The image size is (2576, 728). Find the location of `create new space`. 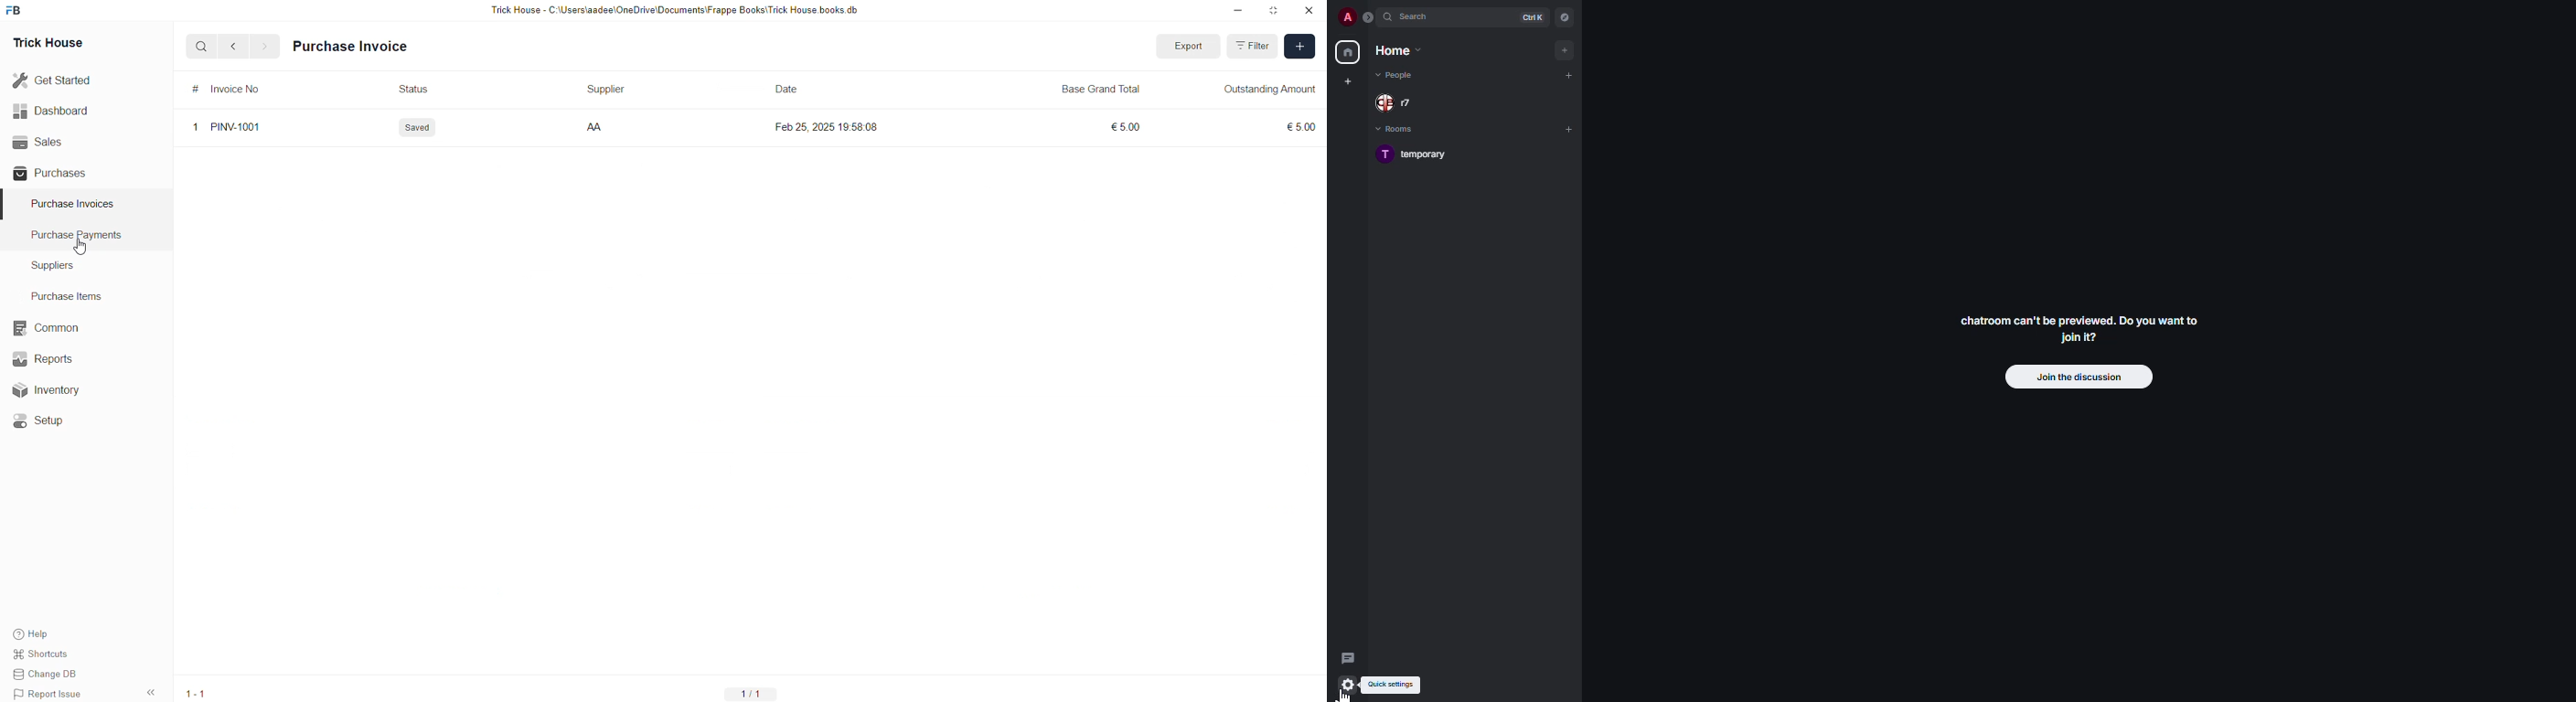

create new space is located at coordinates (1348, 80).